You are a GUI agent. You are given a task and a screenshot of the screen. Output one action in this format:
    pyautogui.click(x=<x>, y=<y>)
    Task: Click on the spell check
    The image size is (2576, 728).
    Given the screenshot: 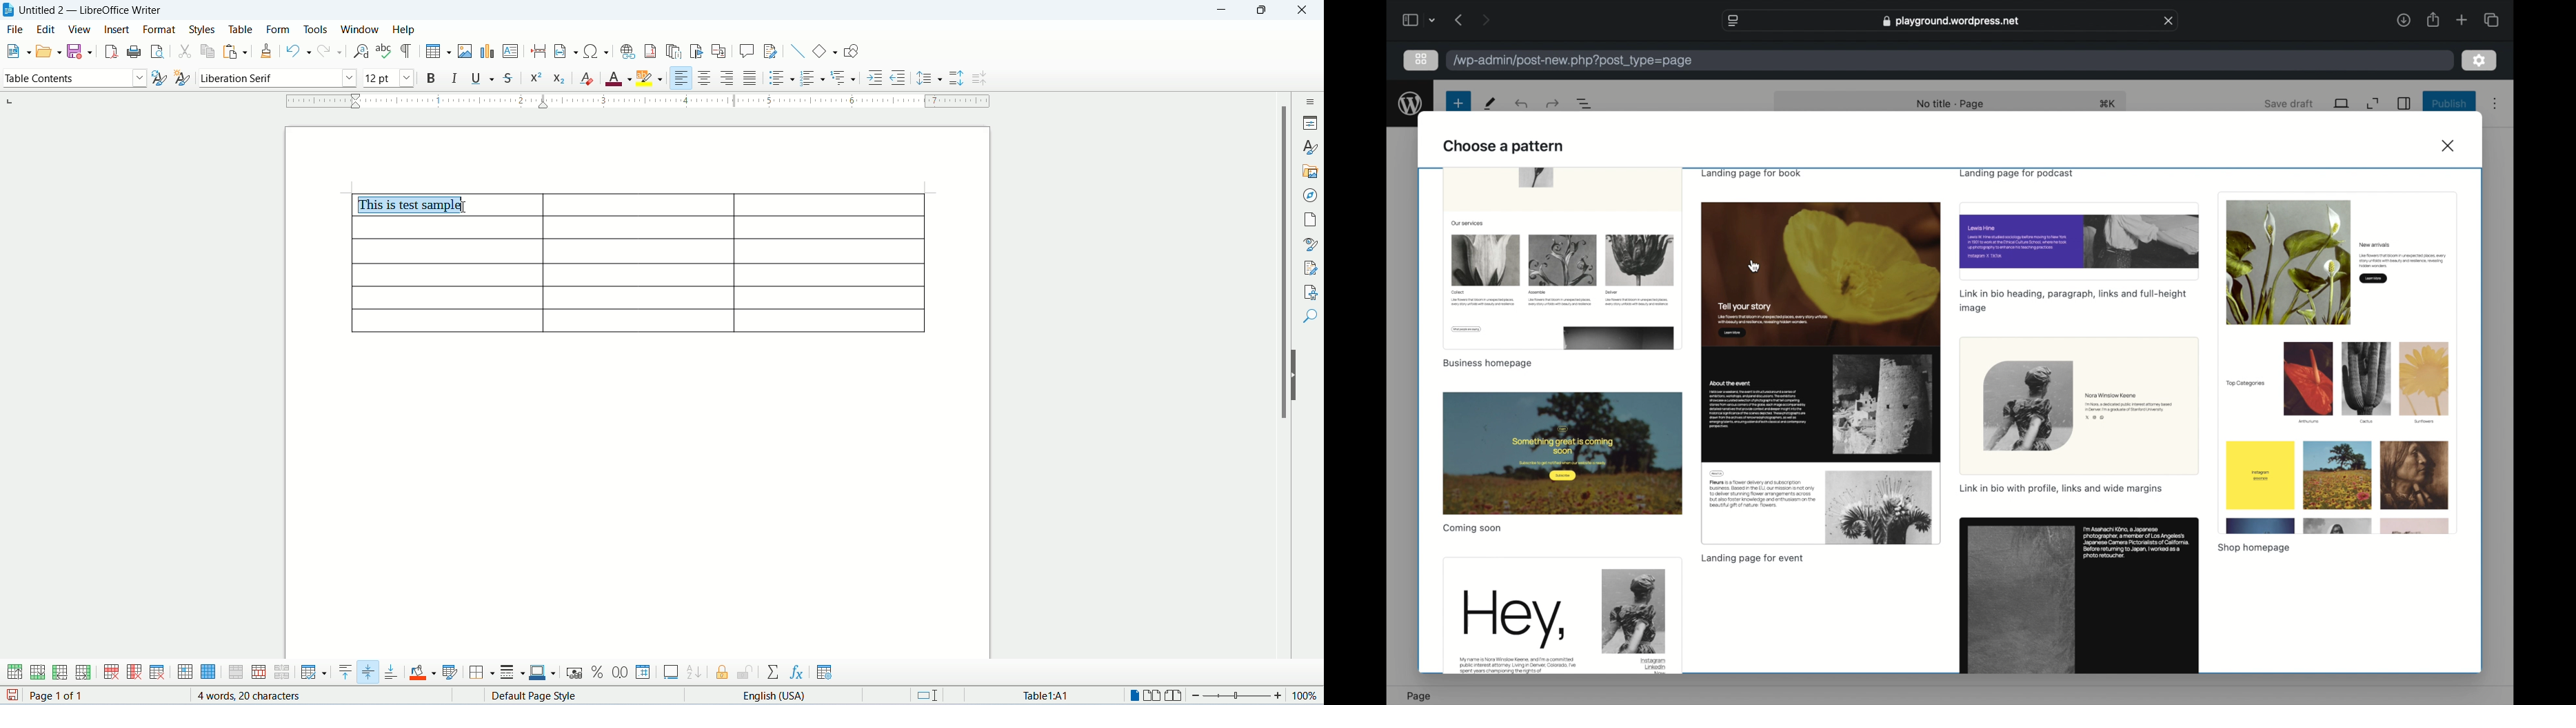 What is the action you would take?
    pyautogui.click(x=385, y=50)
    